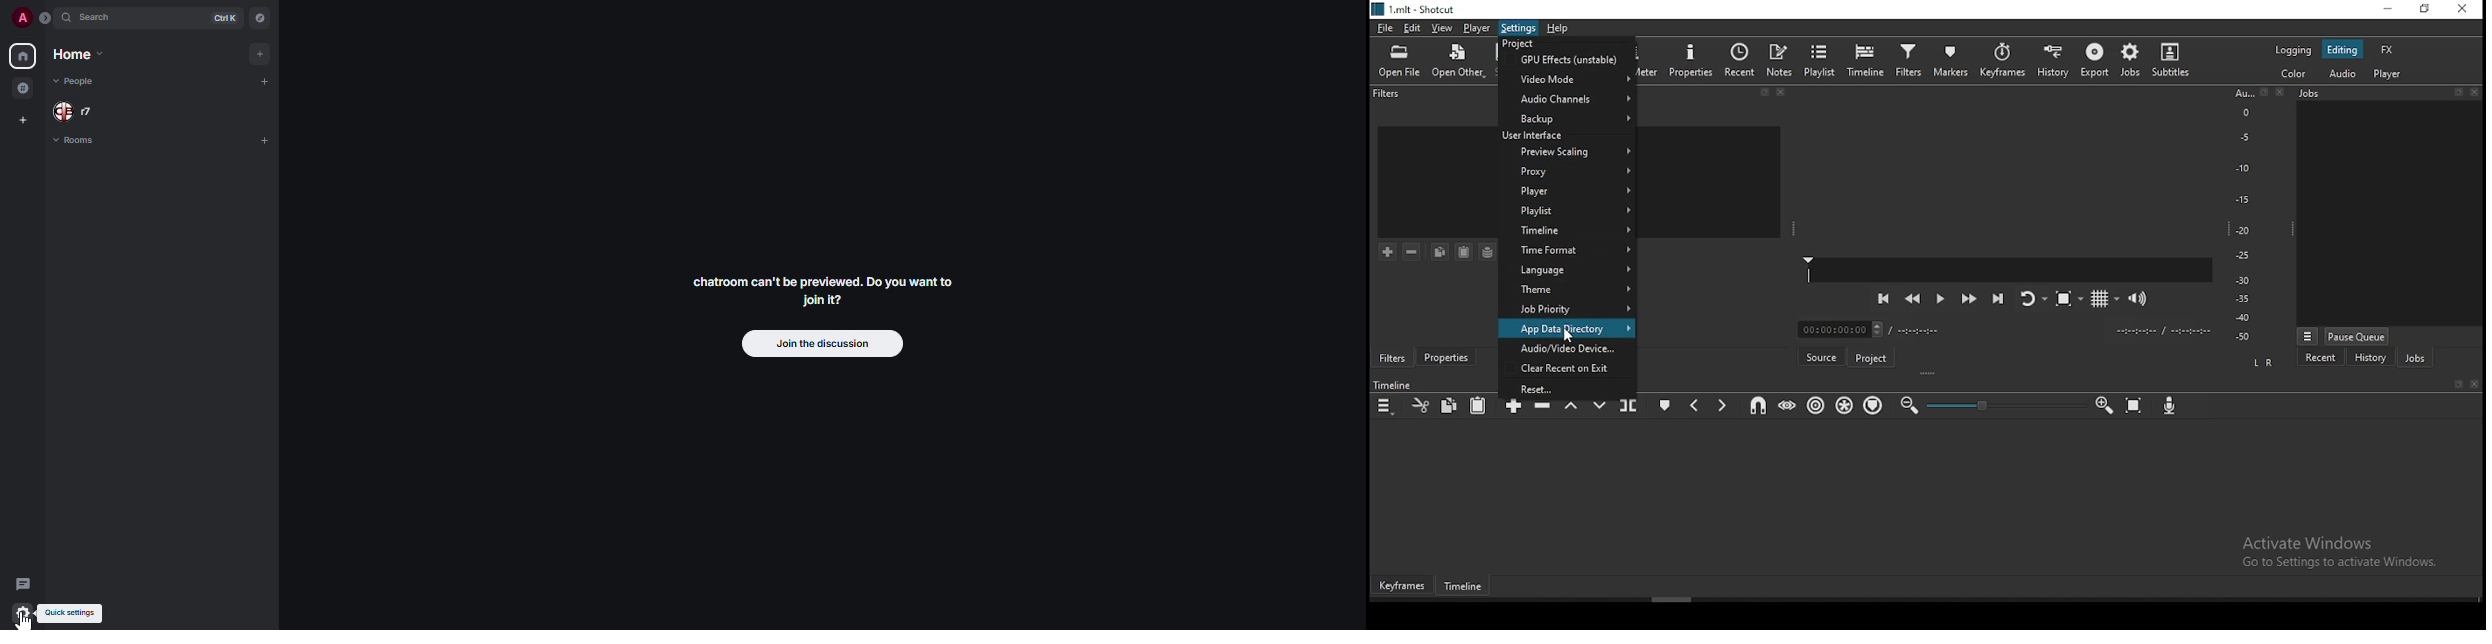 The image size is (2492, 644). What do you see at coordinates (1630, 405) in the screenshot?
I see `split at playhead` at bounding box center [1630, 405].